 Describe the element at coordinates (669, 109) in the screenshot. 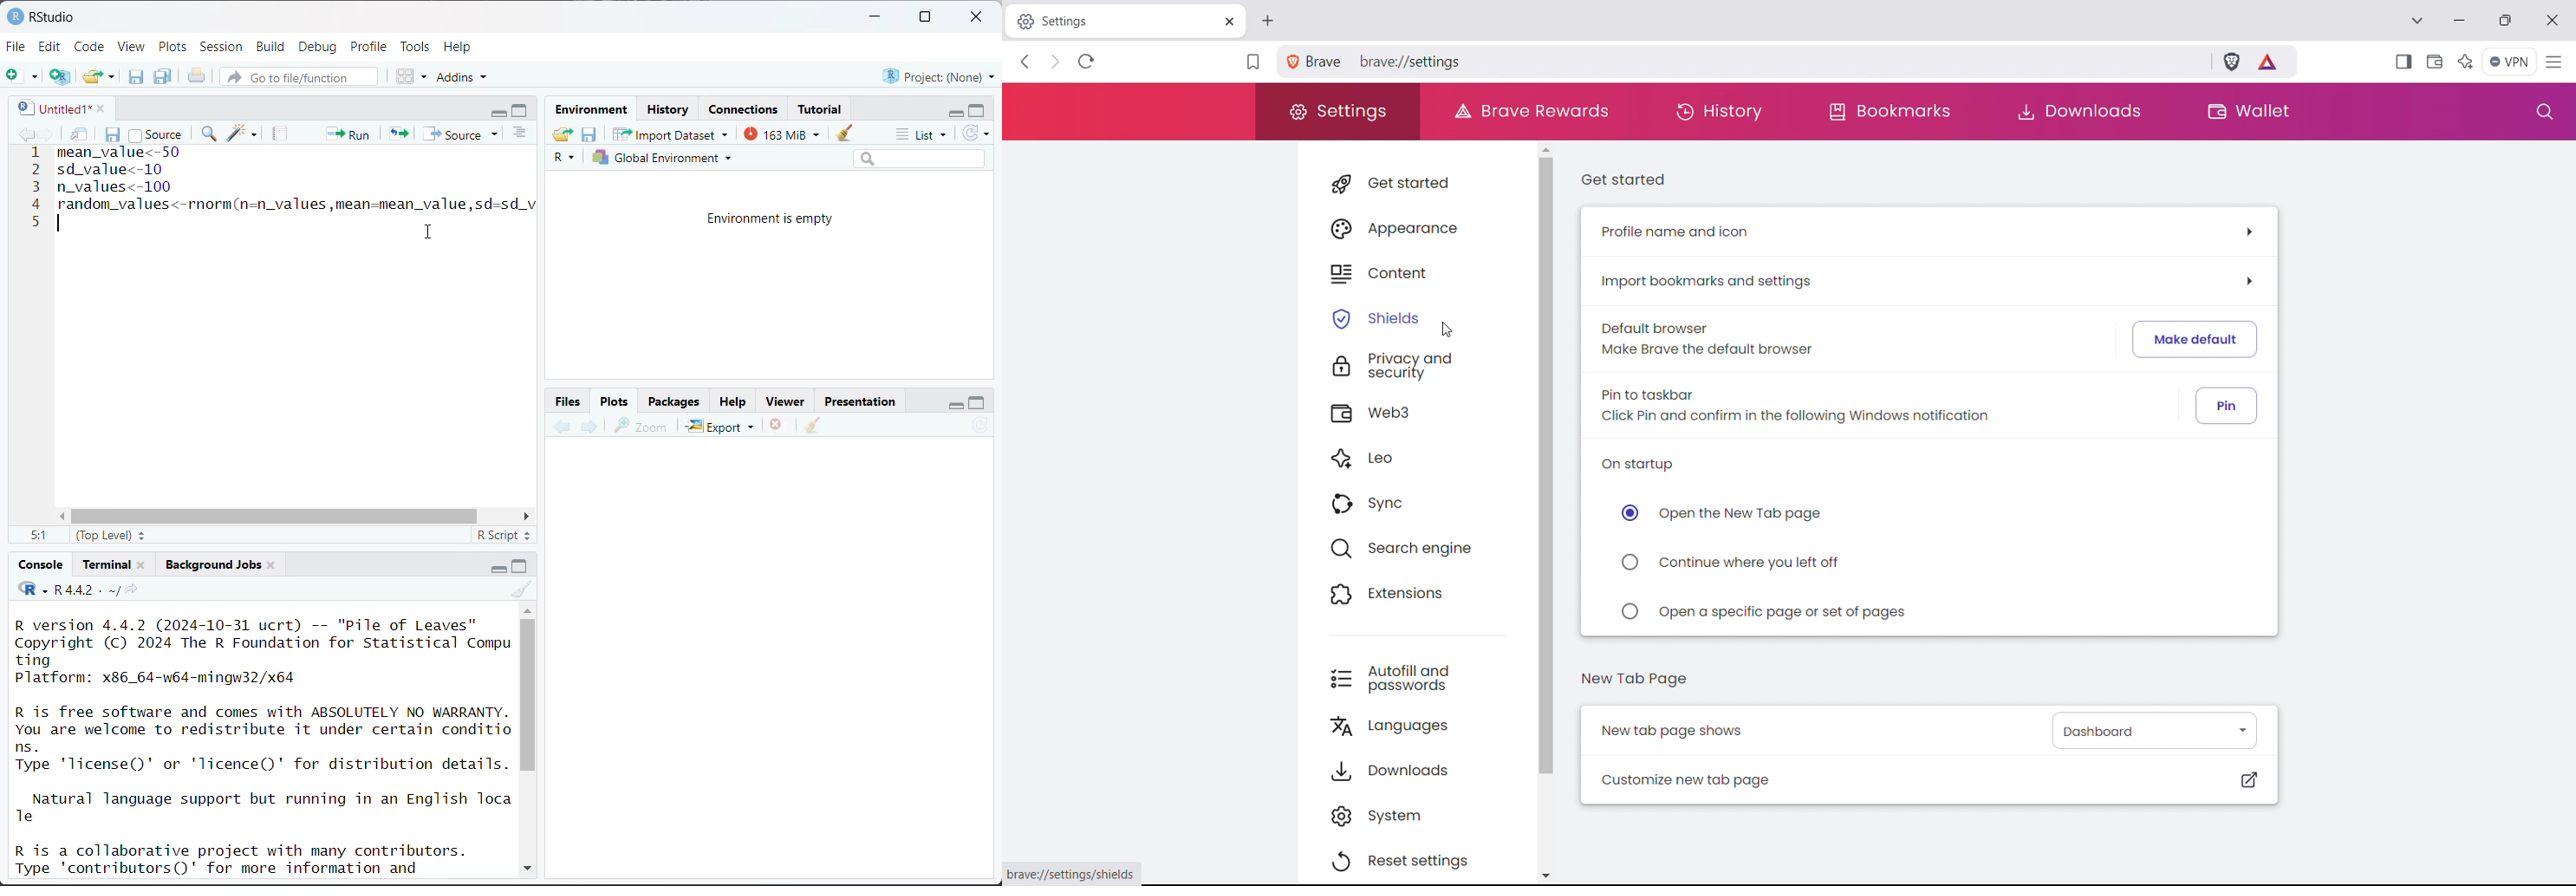

I see `History` at that location.